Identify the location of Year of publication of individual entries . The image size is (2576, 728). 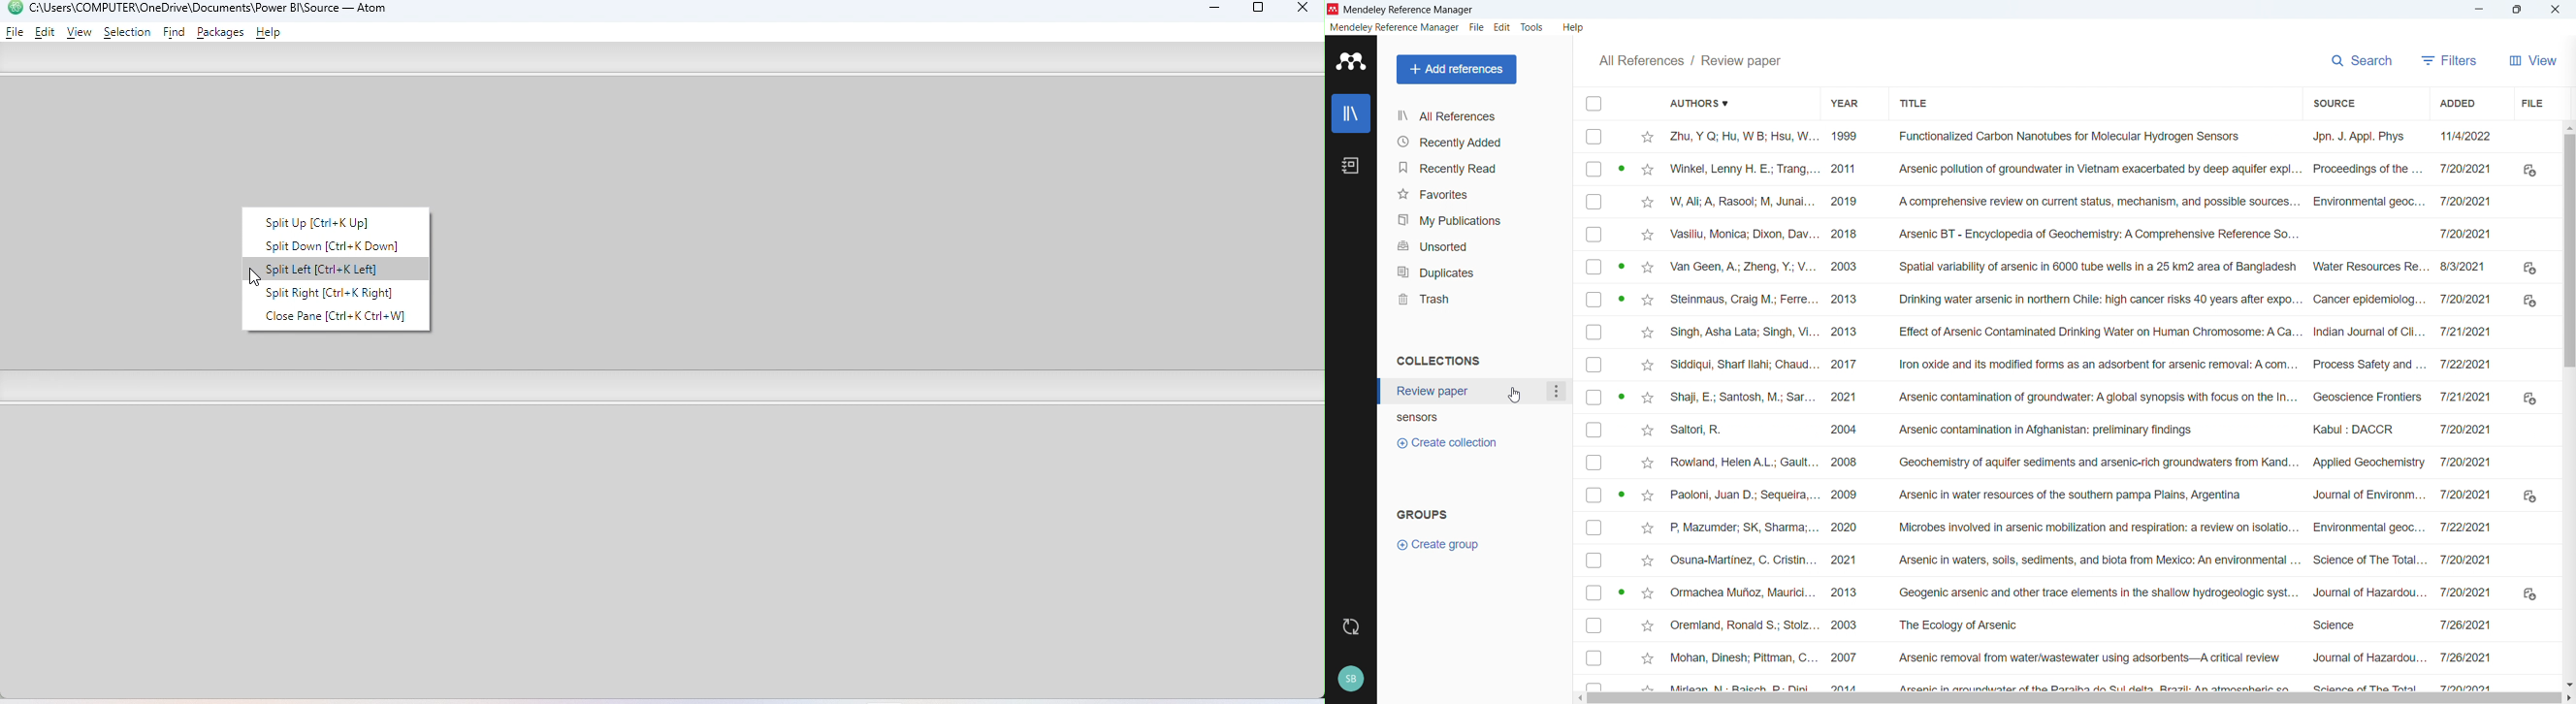
(1844, 408).